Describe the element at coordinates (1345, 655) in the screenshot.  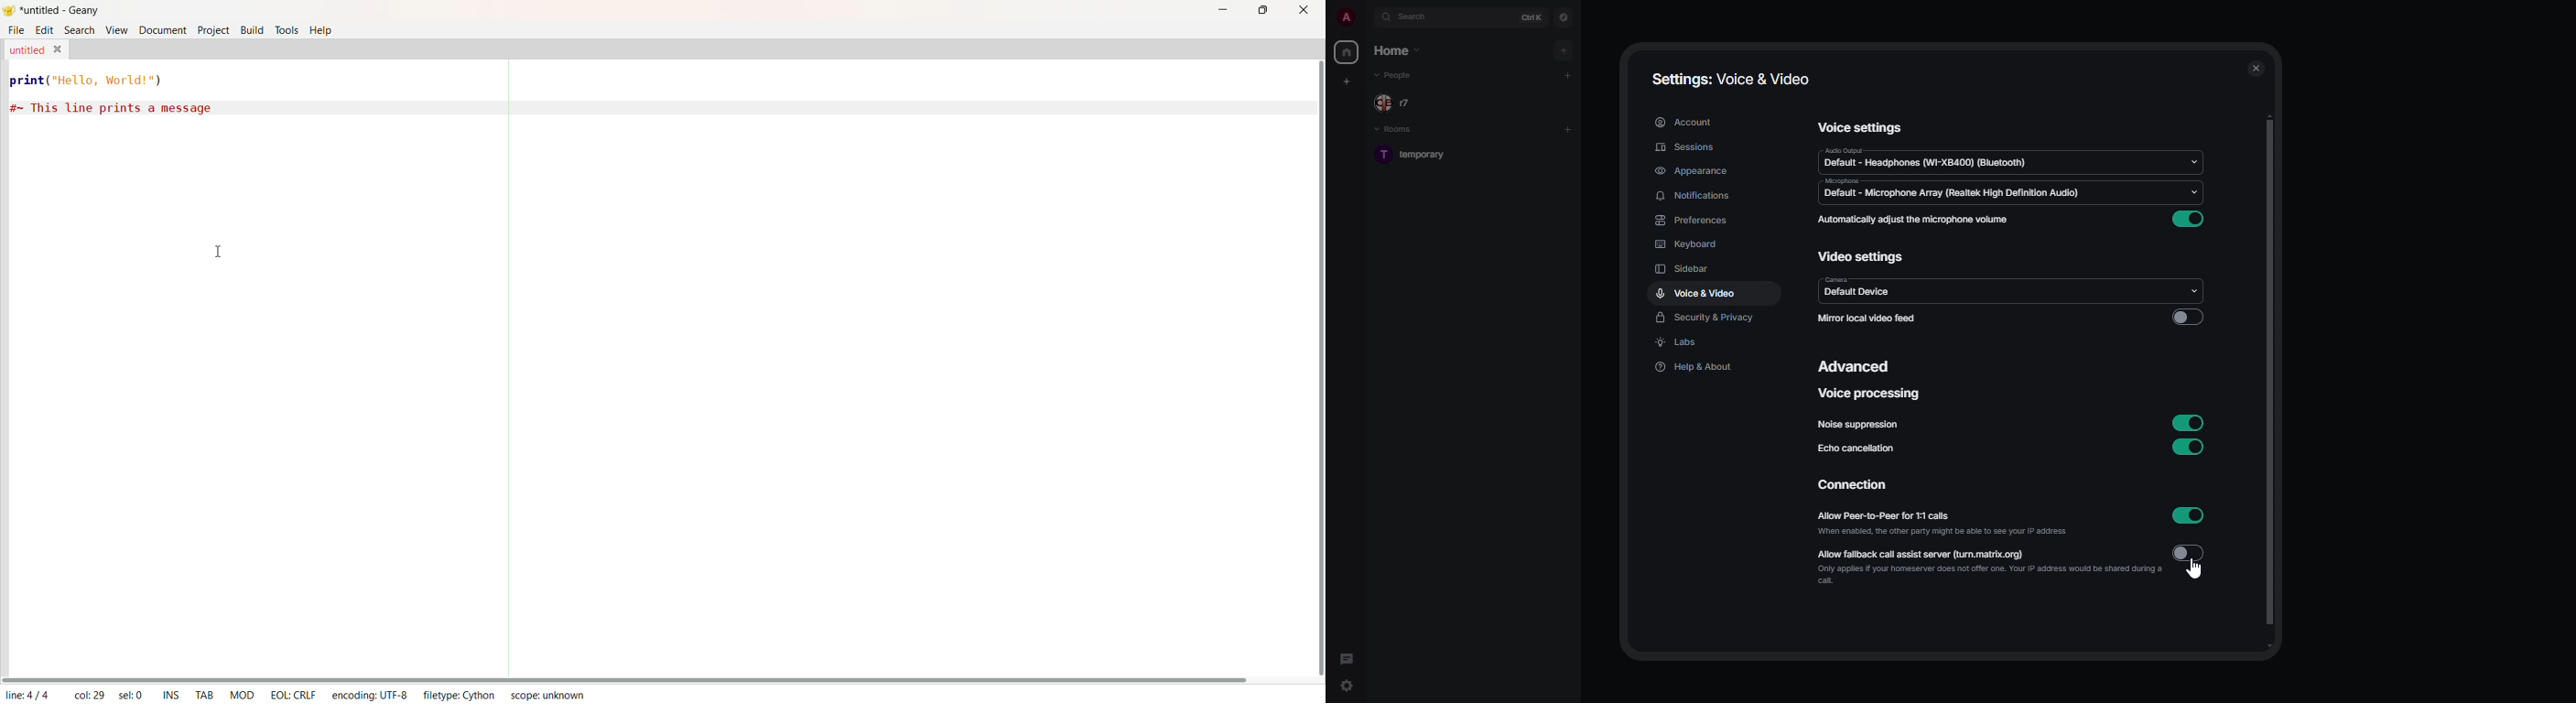
I see `threads` at that location.